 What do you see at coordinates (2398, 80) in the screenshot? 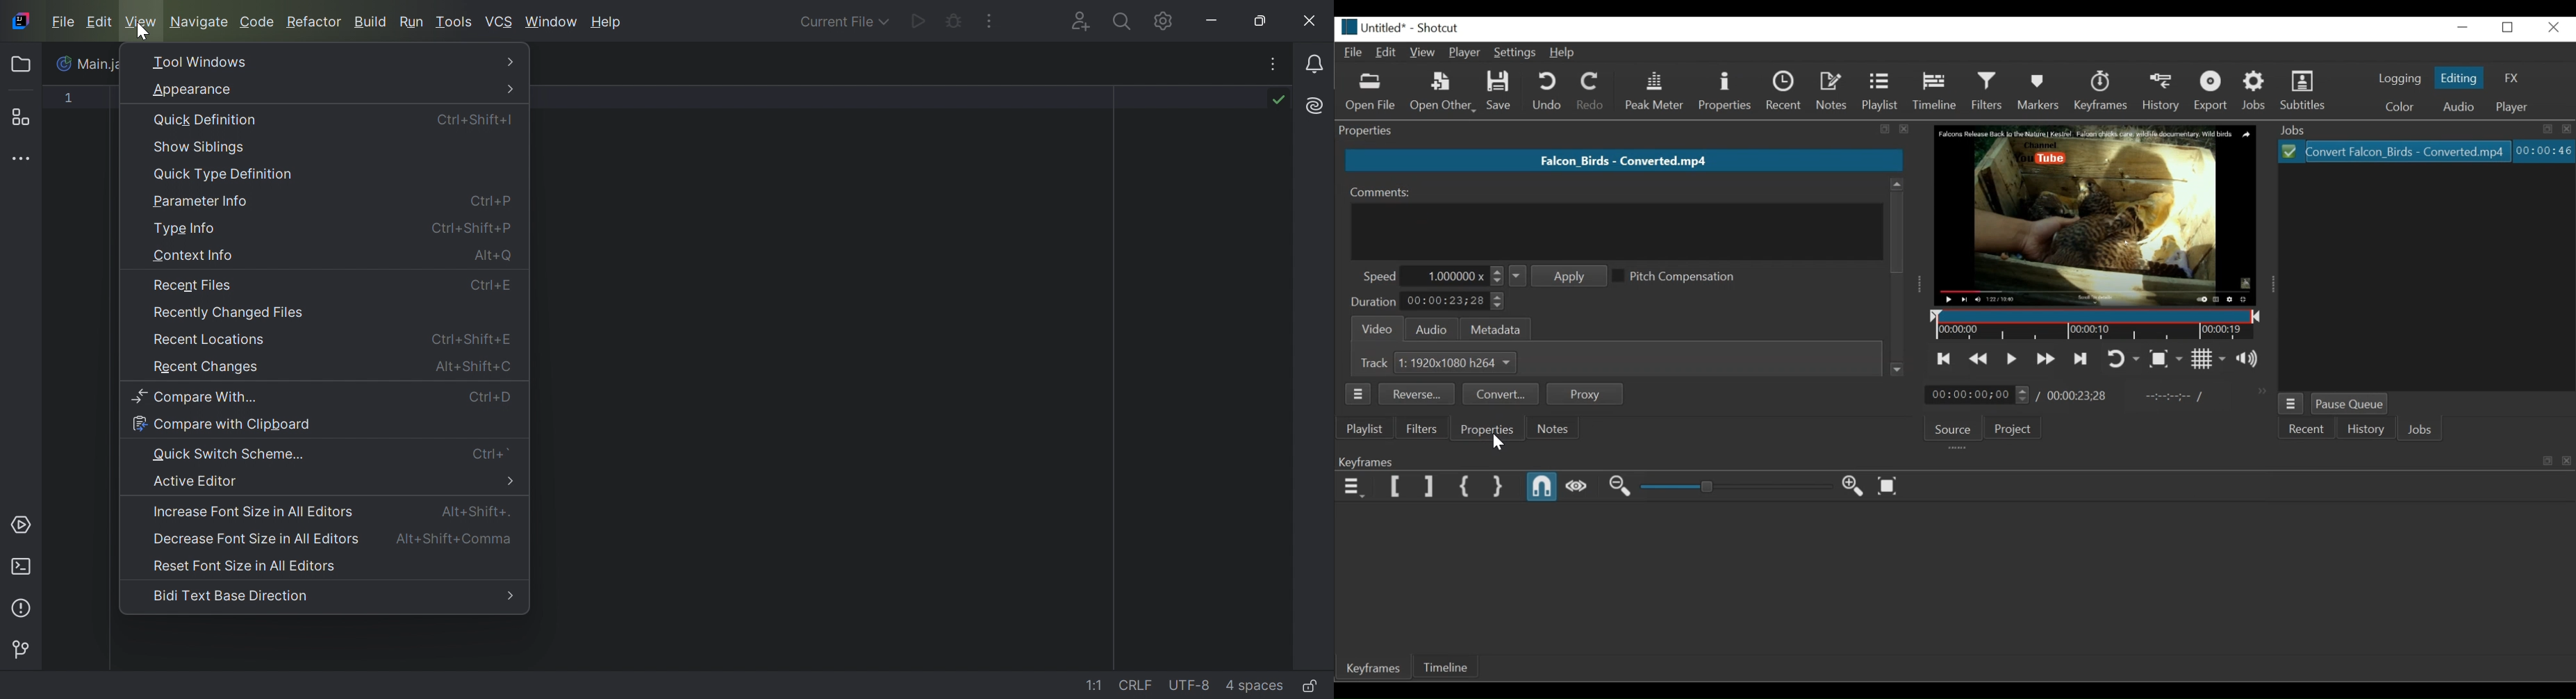
I see `logging` at bounding box center [2398, 80].